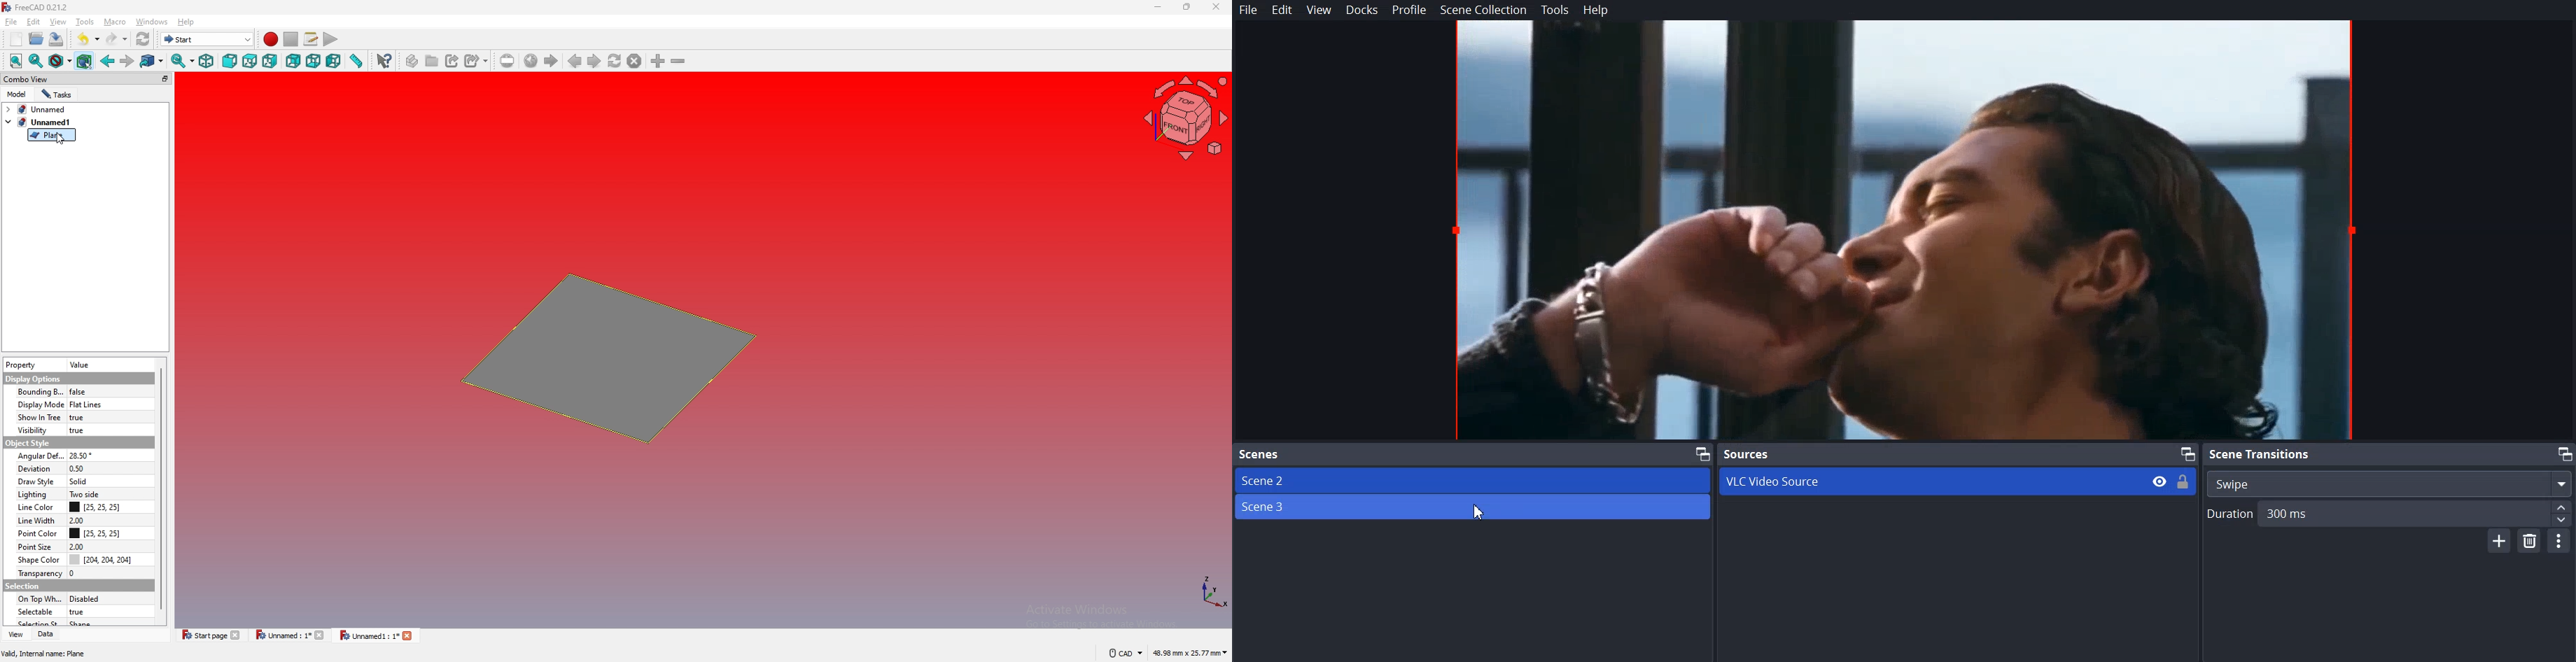 This screenshot has width=2576, height=672. Describe the element at coordinates (2414, 512) in the screenshot. I see `300 ms` at that location.